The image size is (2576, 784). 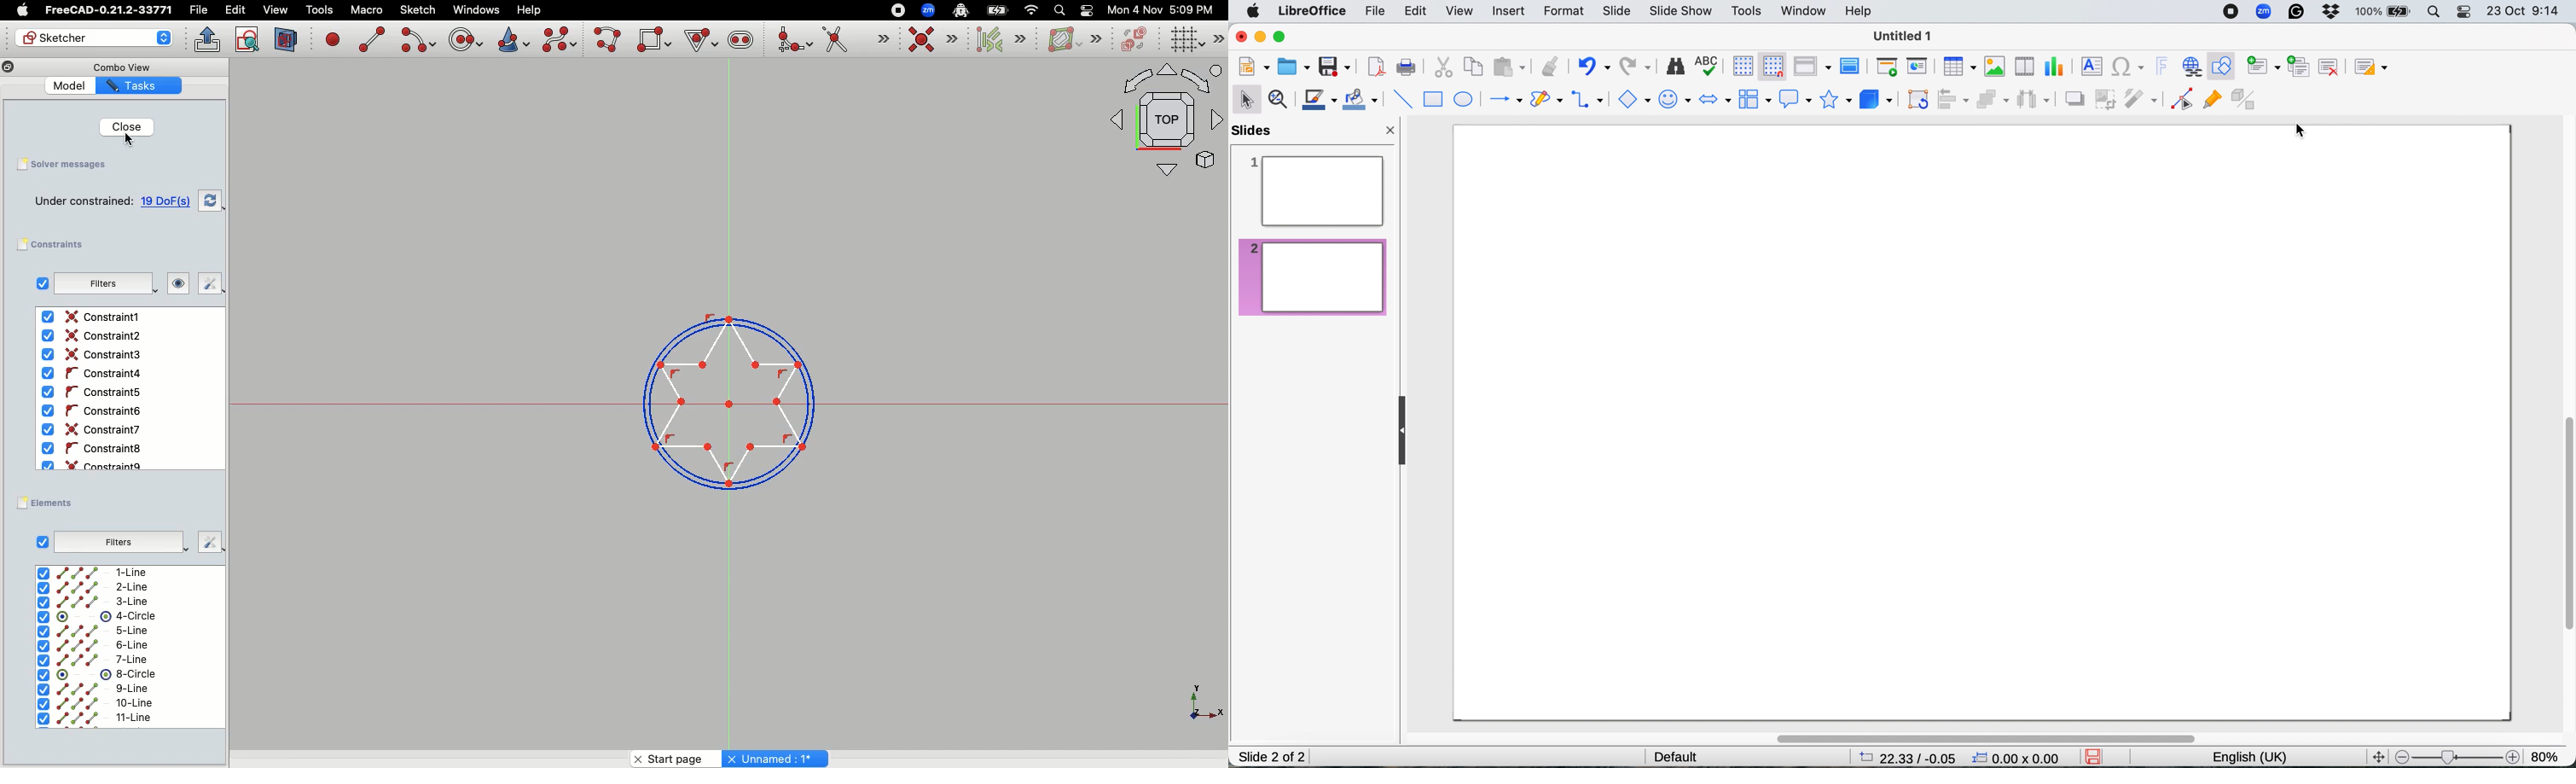 What do you see at coordinates (2097, 756) in the screenshot?
I see `save` at bounding box center [2097, 756].